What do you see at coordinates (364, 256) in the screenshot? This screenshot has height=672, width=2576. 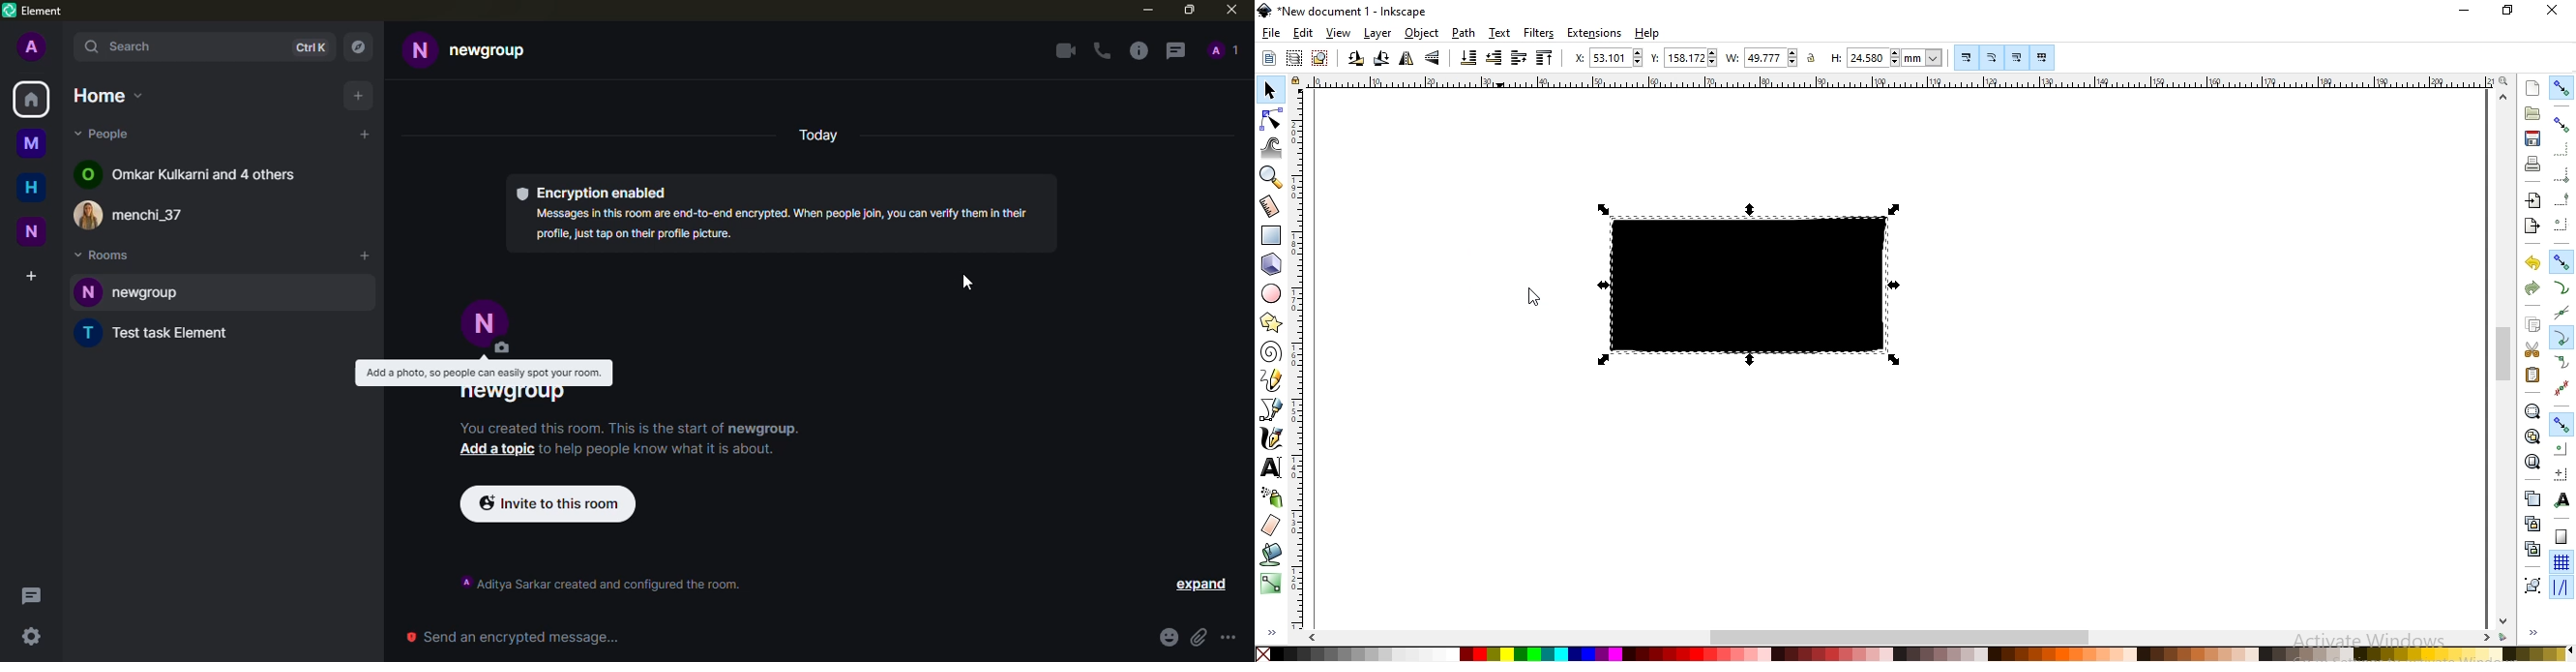 I see `add` at bounding box center [364, 256].